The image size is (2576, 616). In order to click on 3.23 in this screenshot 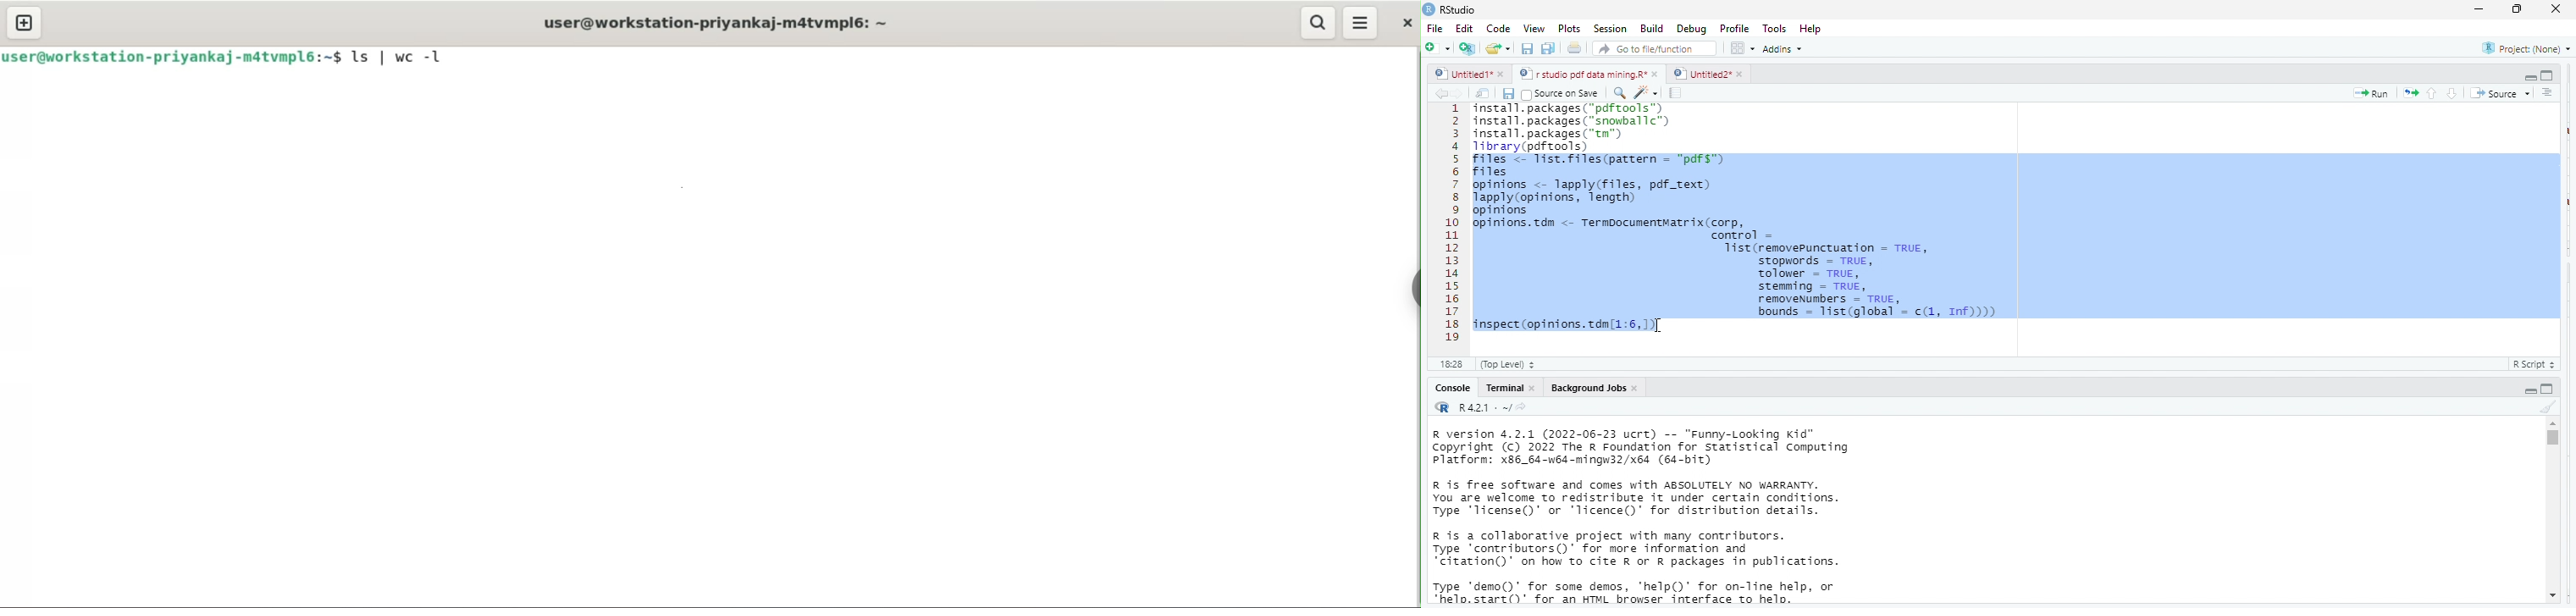, I will do `click(1451, 362)`.